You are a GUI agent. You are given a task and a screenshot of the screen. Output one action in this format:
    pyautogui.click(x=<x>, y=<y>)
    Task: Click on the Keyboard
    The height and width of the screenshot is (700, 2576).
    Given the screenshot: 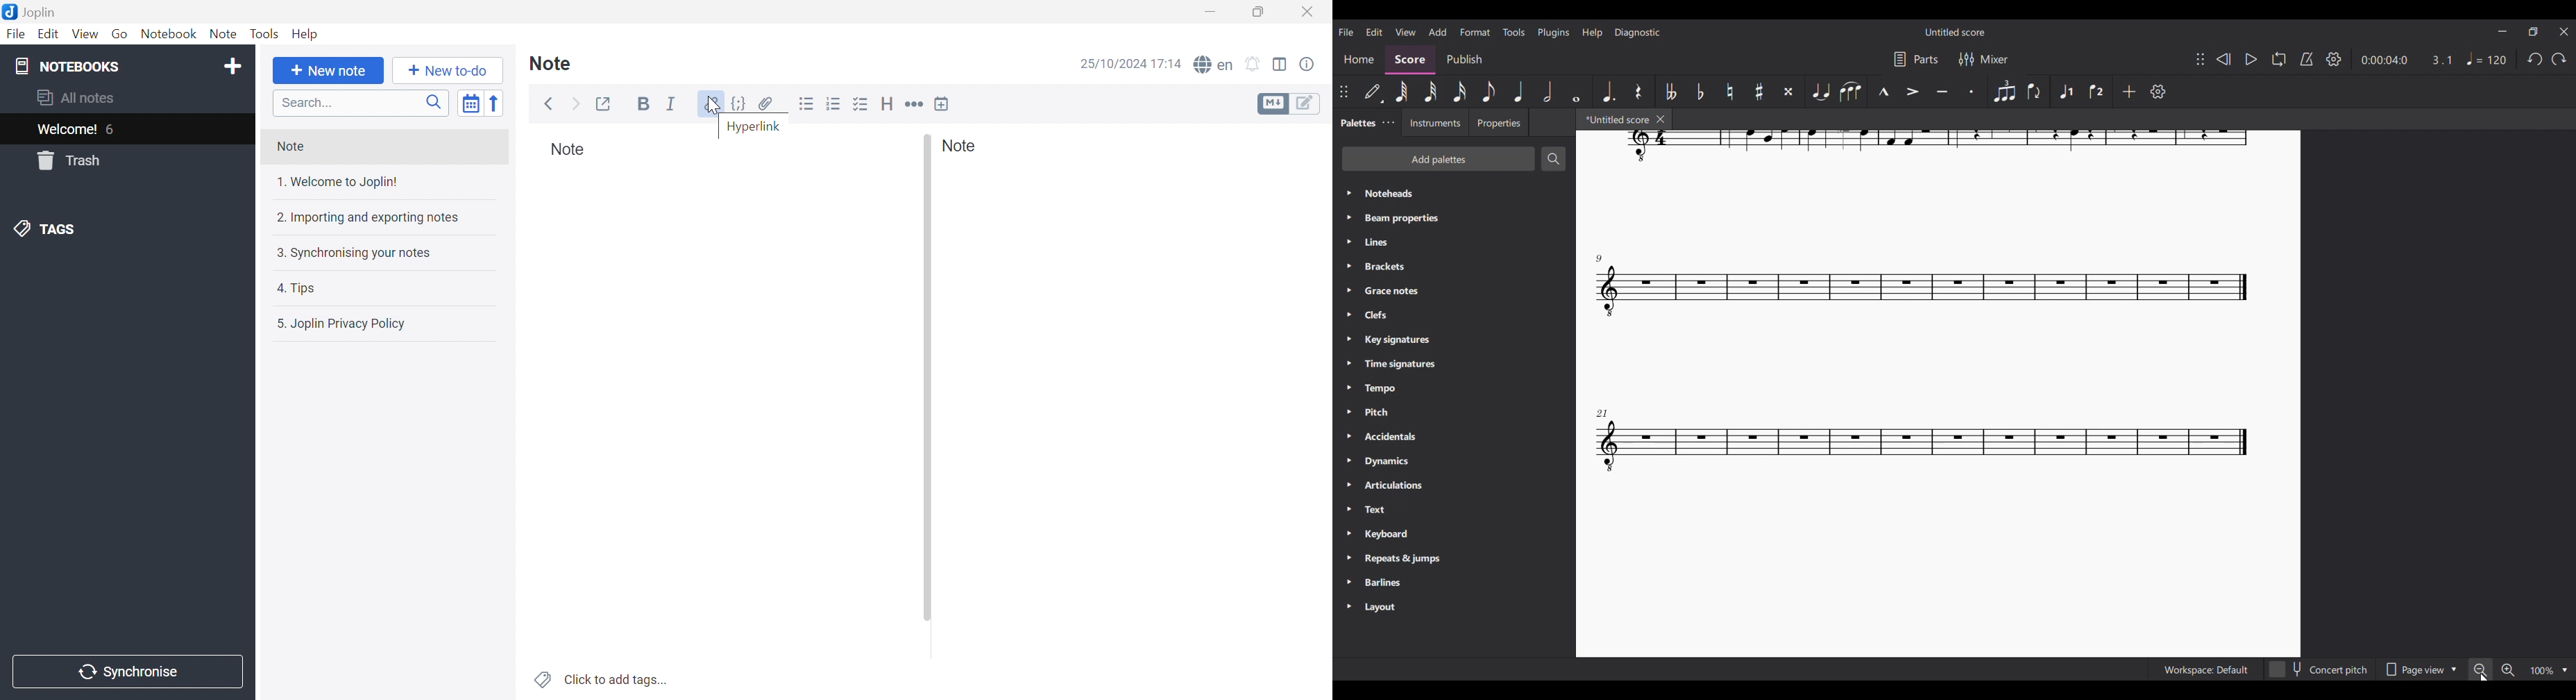 What is the action you would take?
    pyautogui.click(x=1454, y=534)
    